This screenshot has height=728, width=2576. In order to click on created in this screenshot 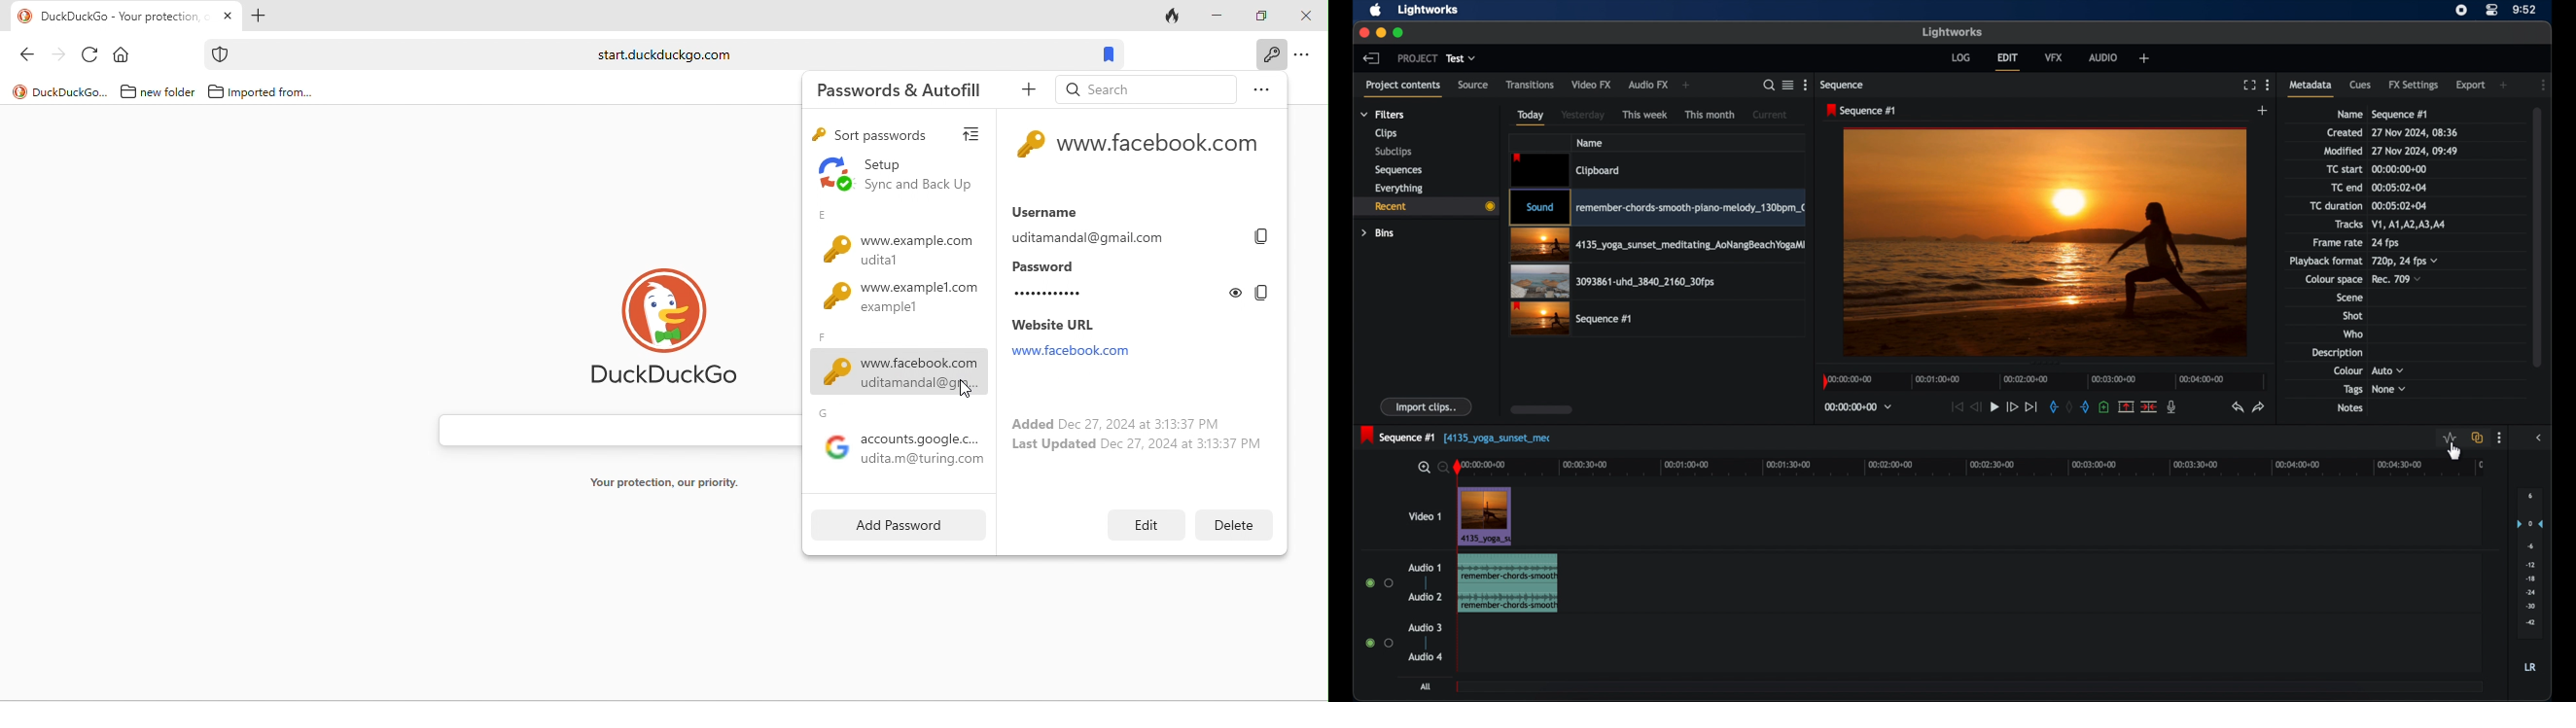, I will do `click(2345, 133)`.